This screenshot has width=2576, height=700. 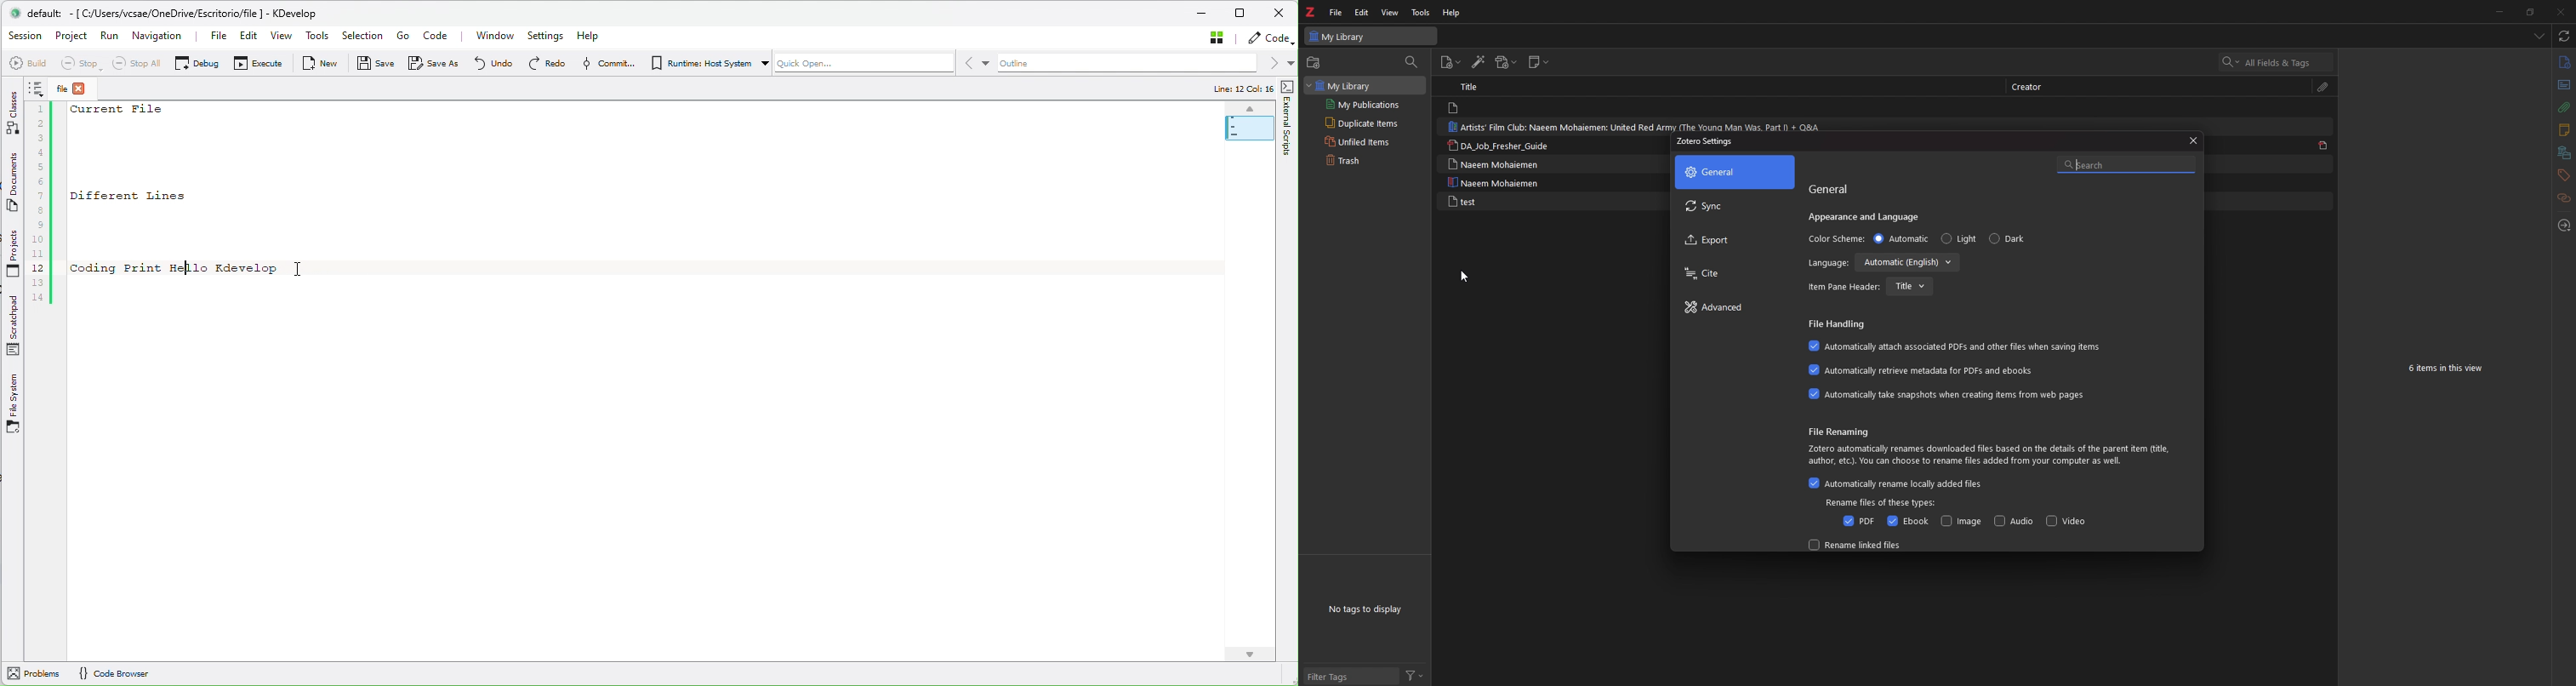 What do you see at coordinates (1845, 431) in the screenshot?
I see `file renaming` at bounding box center [1845, 431].